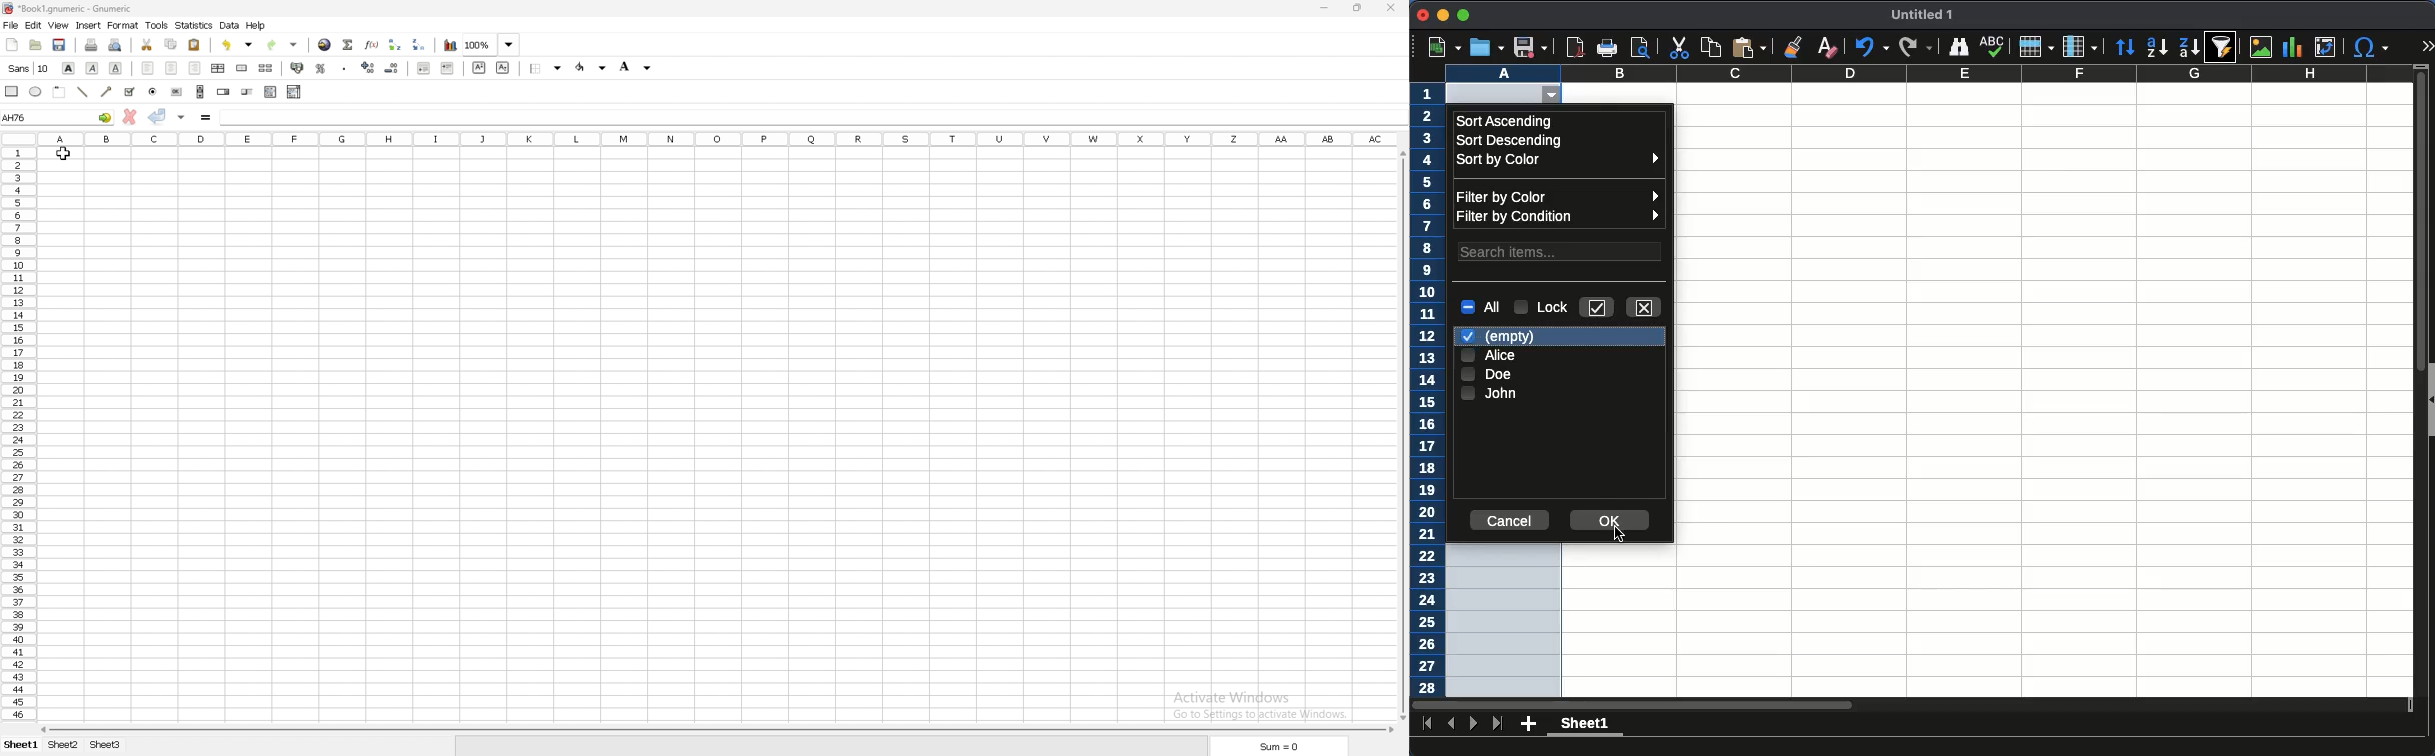 Image resolution: width=2436 pixels, height=756 pixels. Describe the element at coordinates (591, 68) in the screenshot. I see `background` at that location.